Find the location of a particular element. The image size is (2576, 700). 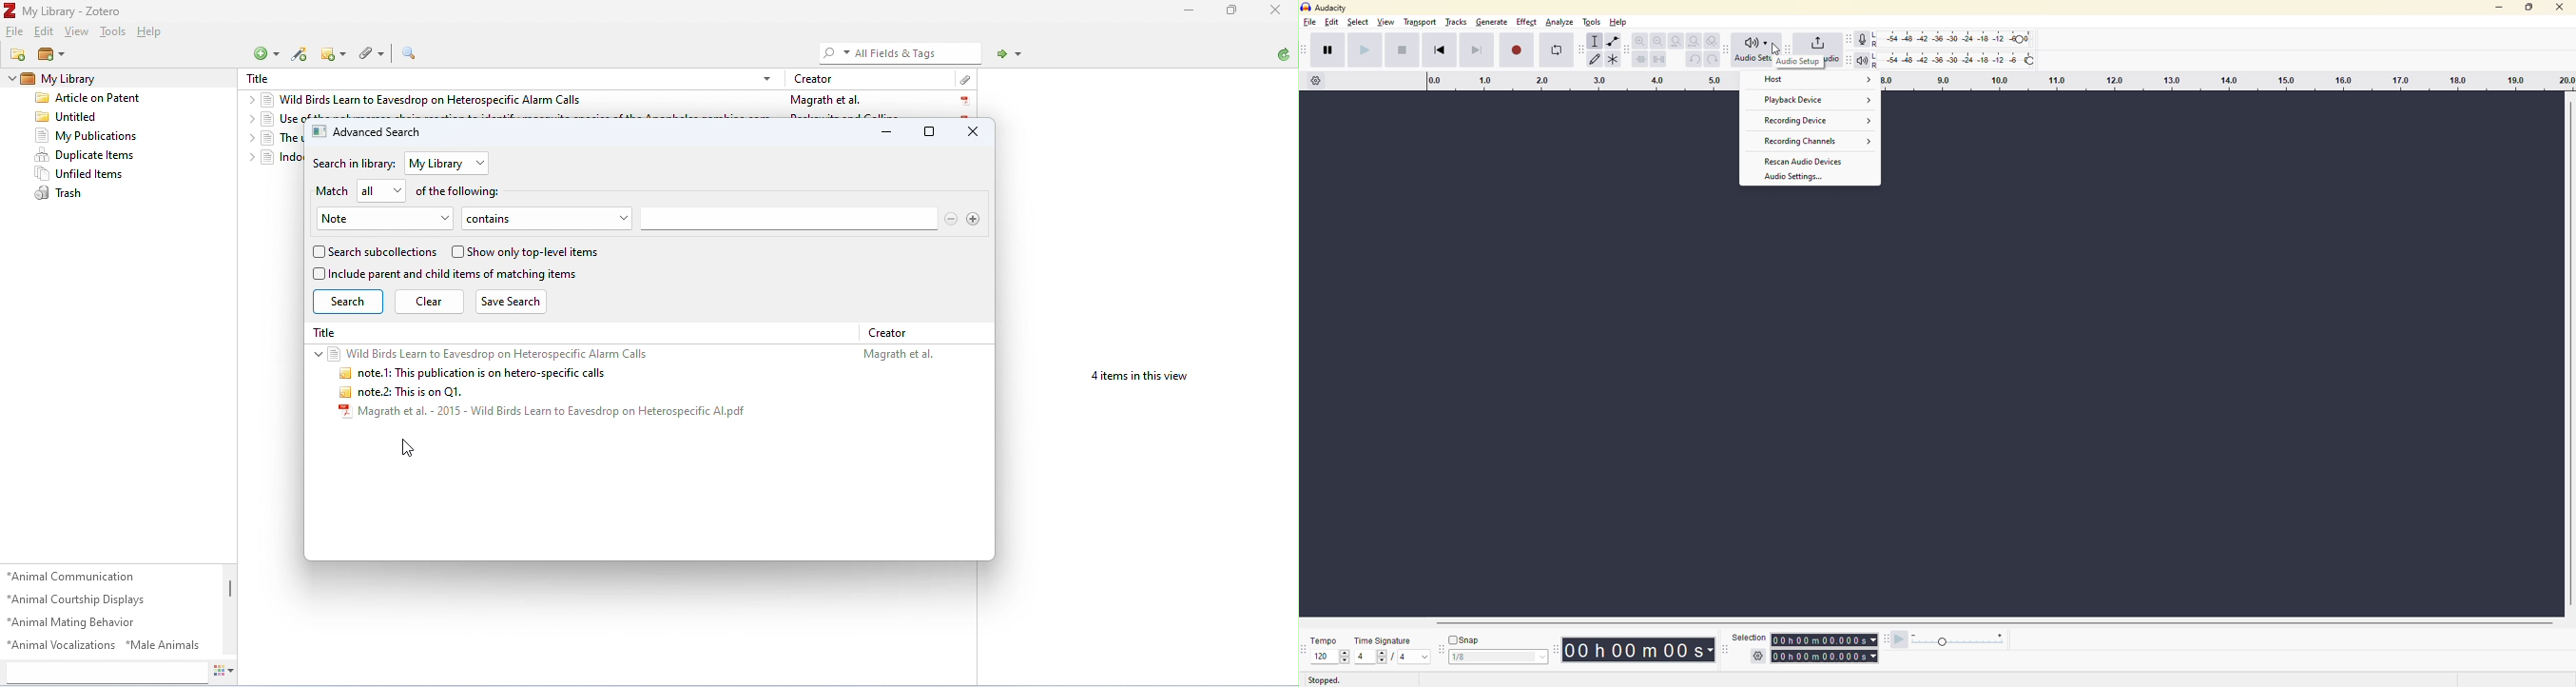

select is located at coordinates (1356, 24).